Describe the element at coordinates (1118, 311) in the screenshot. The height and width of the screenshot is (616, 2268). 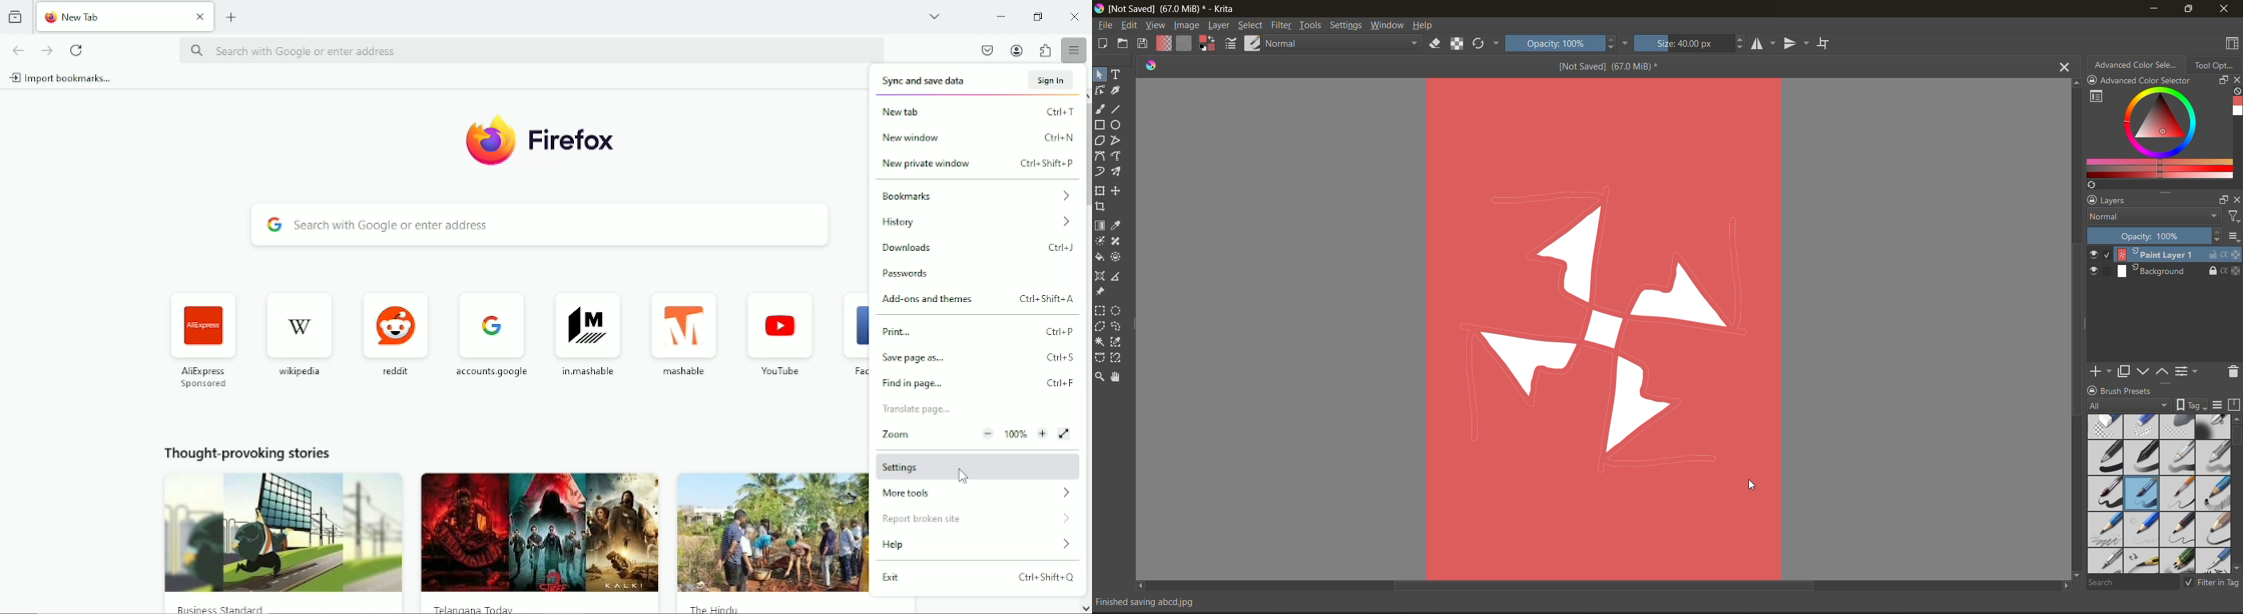
I see `tools` at that location.